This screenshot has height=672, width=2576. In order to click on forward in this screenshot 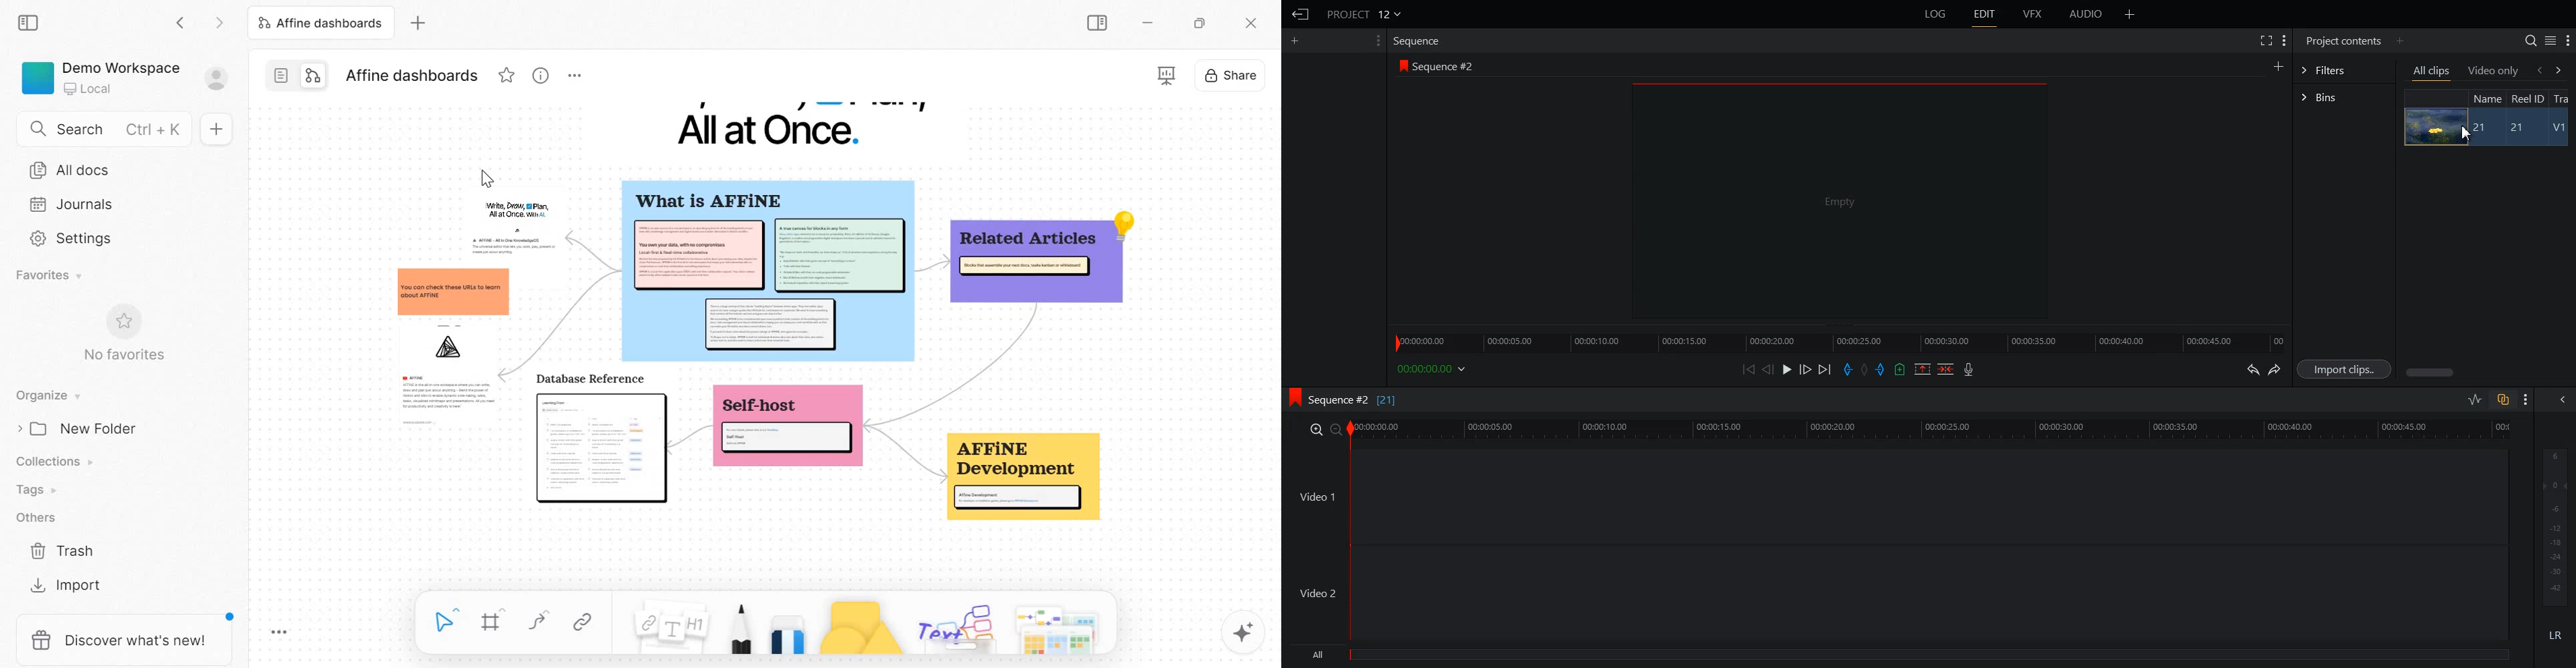, I will do `click(2561, 69)`.